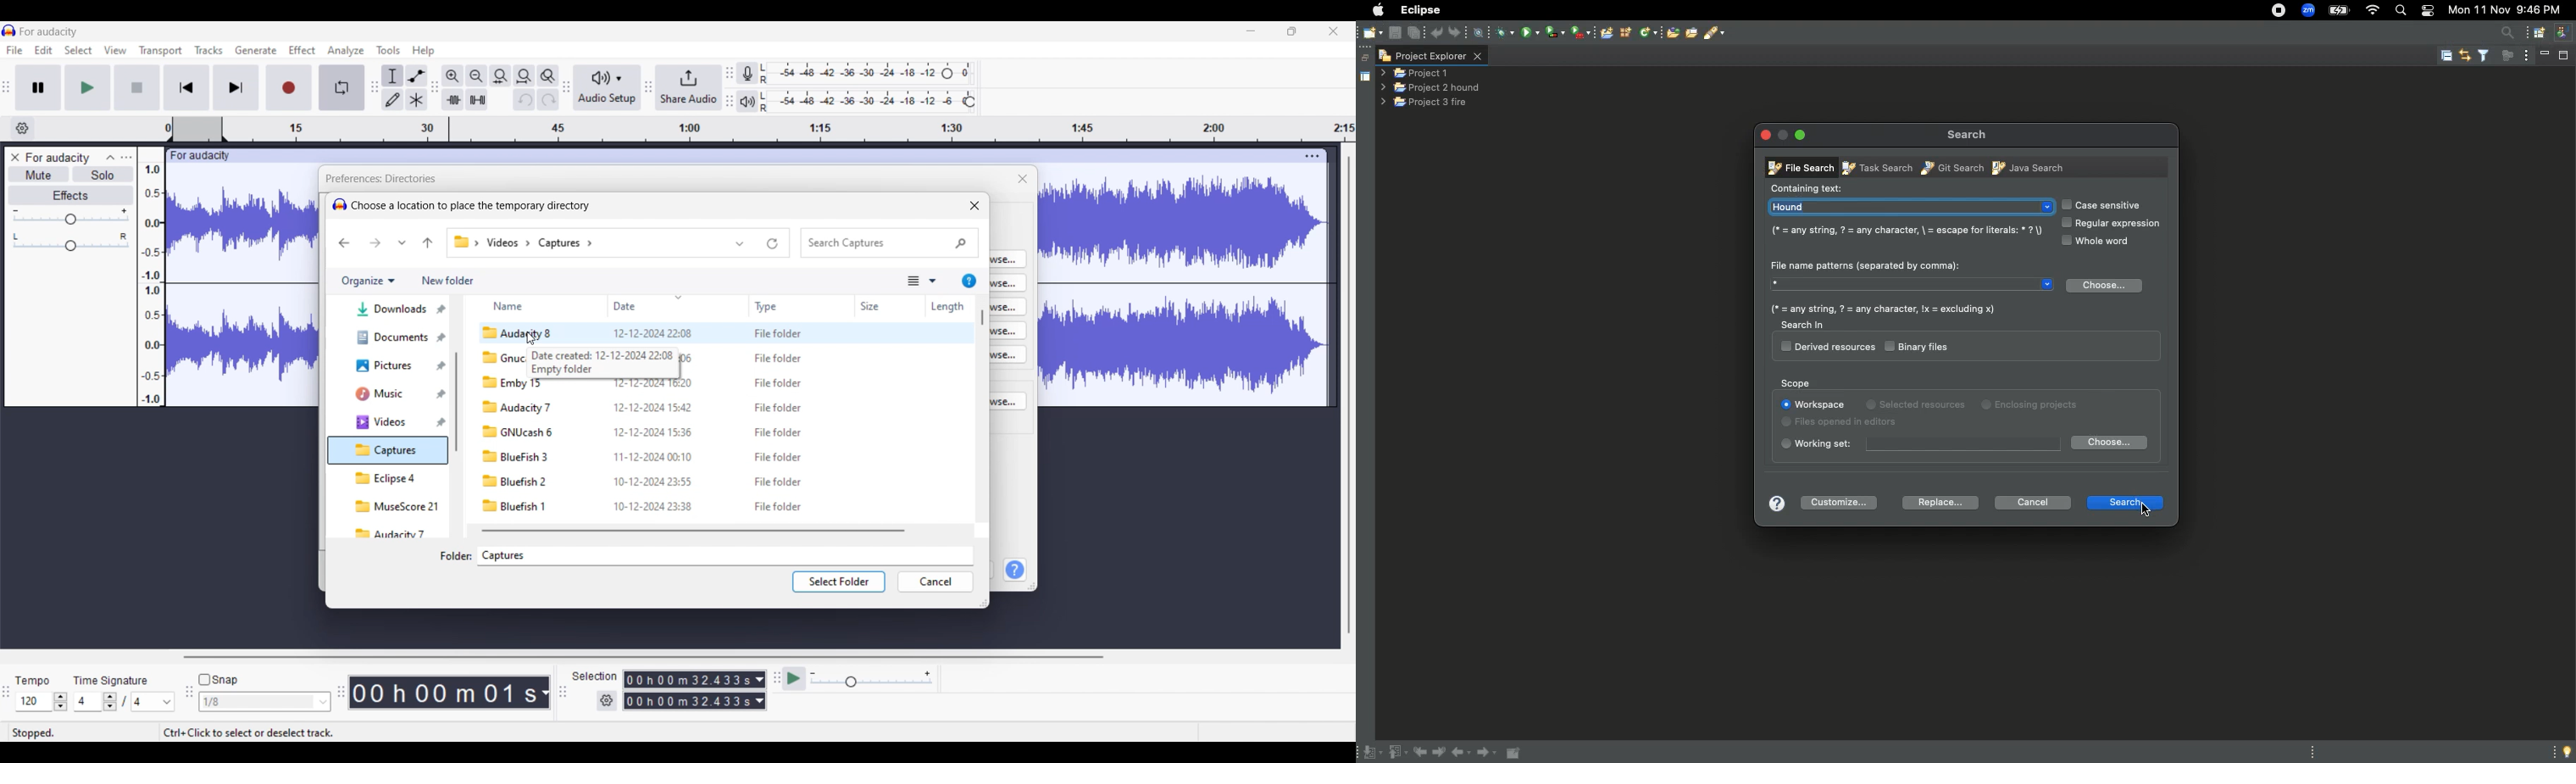 The width and height of the screenshot is (2576, 784). What do you see at coordinates (392, 422) in the screenshot?
I see `Videos` at bounding box center [392, 422].